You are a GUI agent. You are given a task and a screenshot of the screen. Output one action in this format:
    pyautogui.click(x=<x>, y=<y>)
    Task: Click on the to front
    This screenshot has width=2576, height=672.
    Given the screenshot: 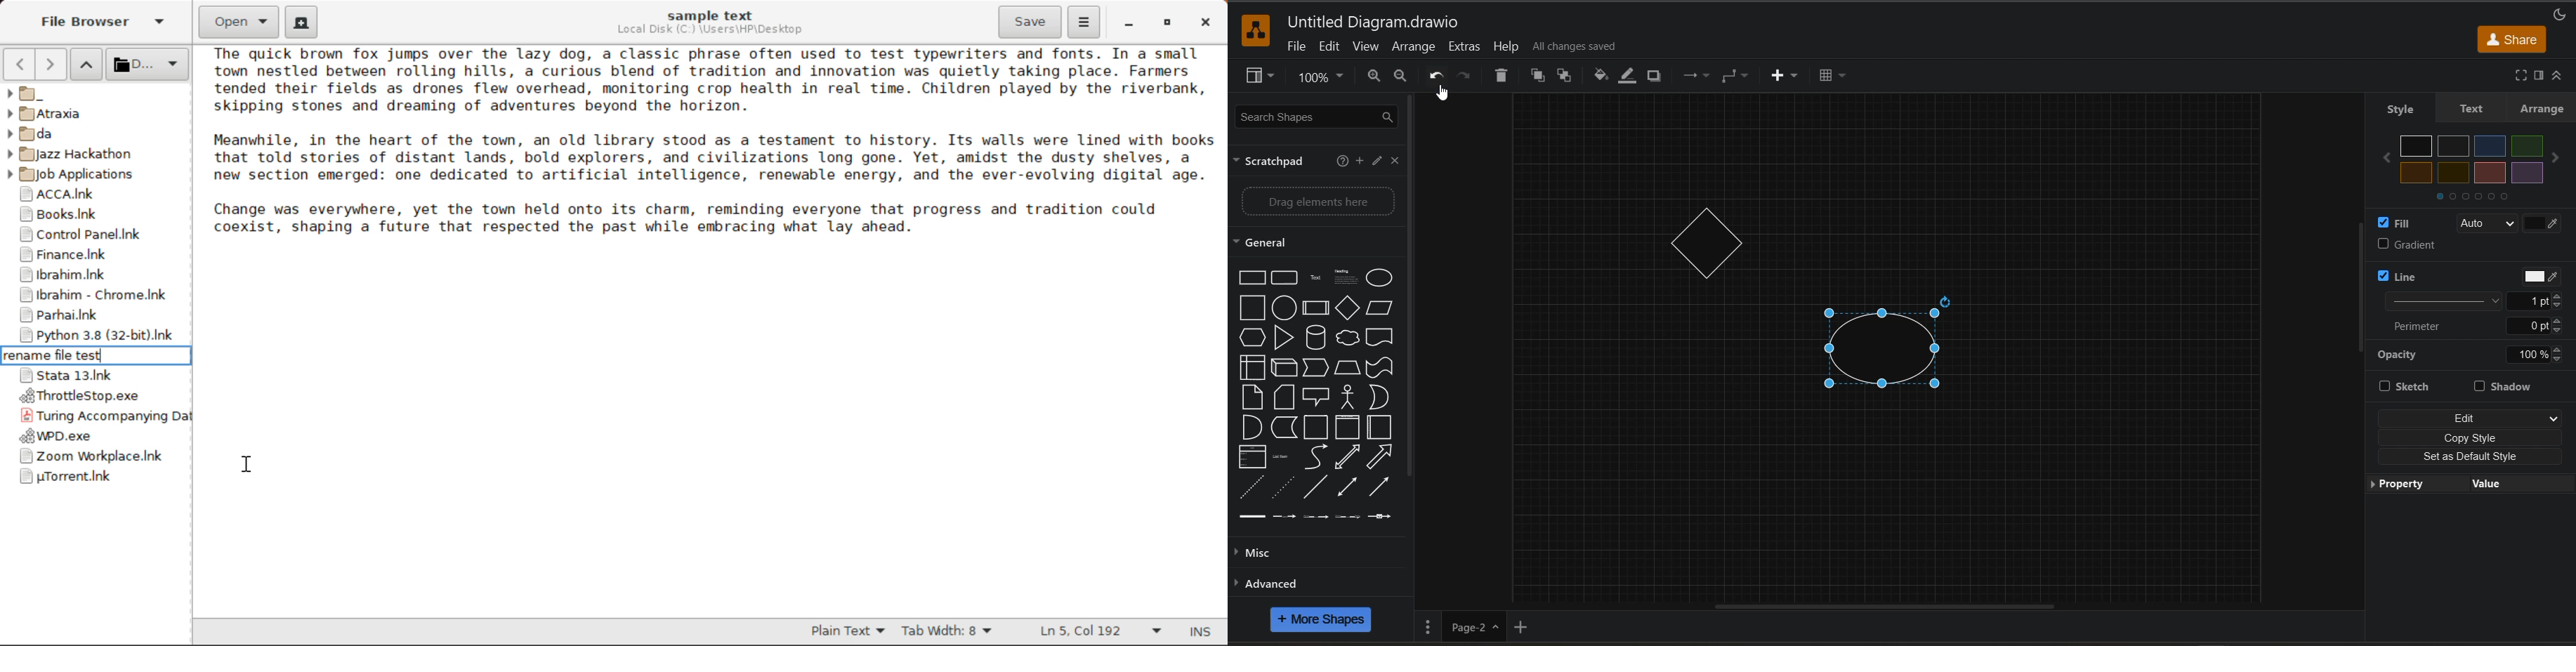 What is the action you would take?
    pyautogui.click(x=1534, y=75)
    